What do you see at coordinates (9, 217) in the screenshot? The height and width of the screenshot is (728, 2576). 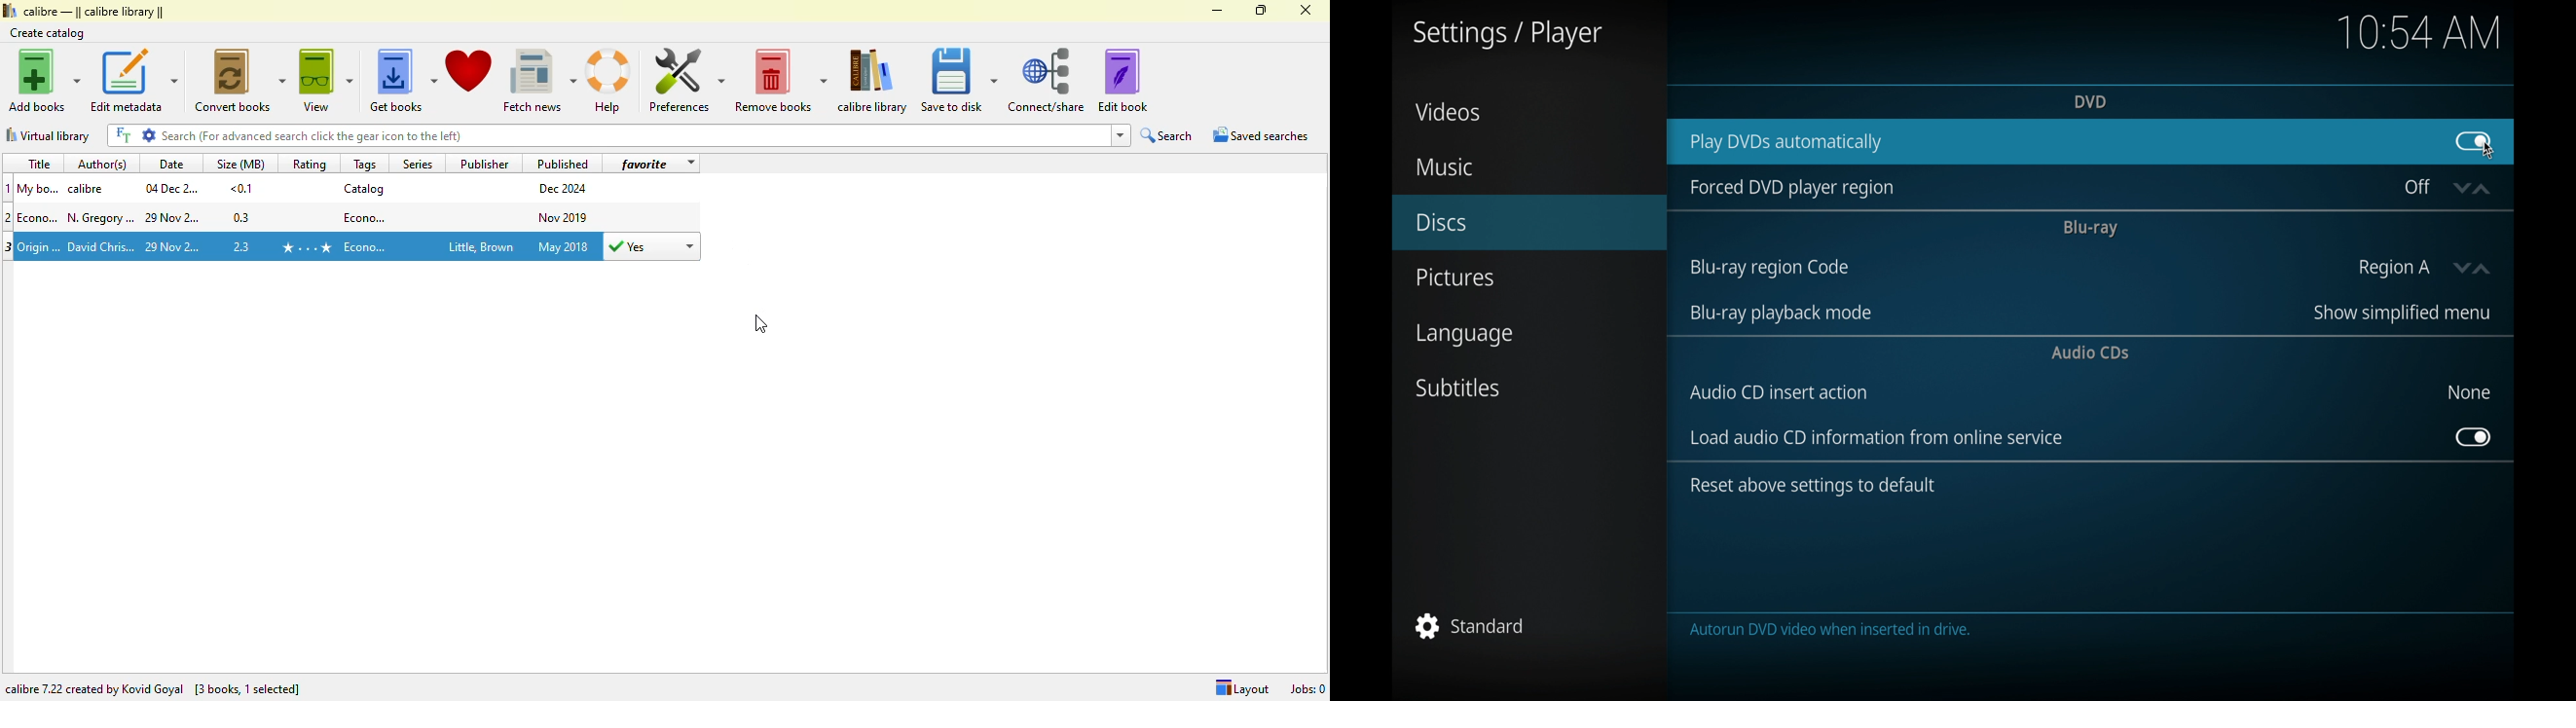 I see `2` at bounding box center [9, 217].